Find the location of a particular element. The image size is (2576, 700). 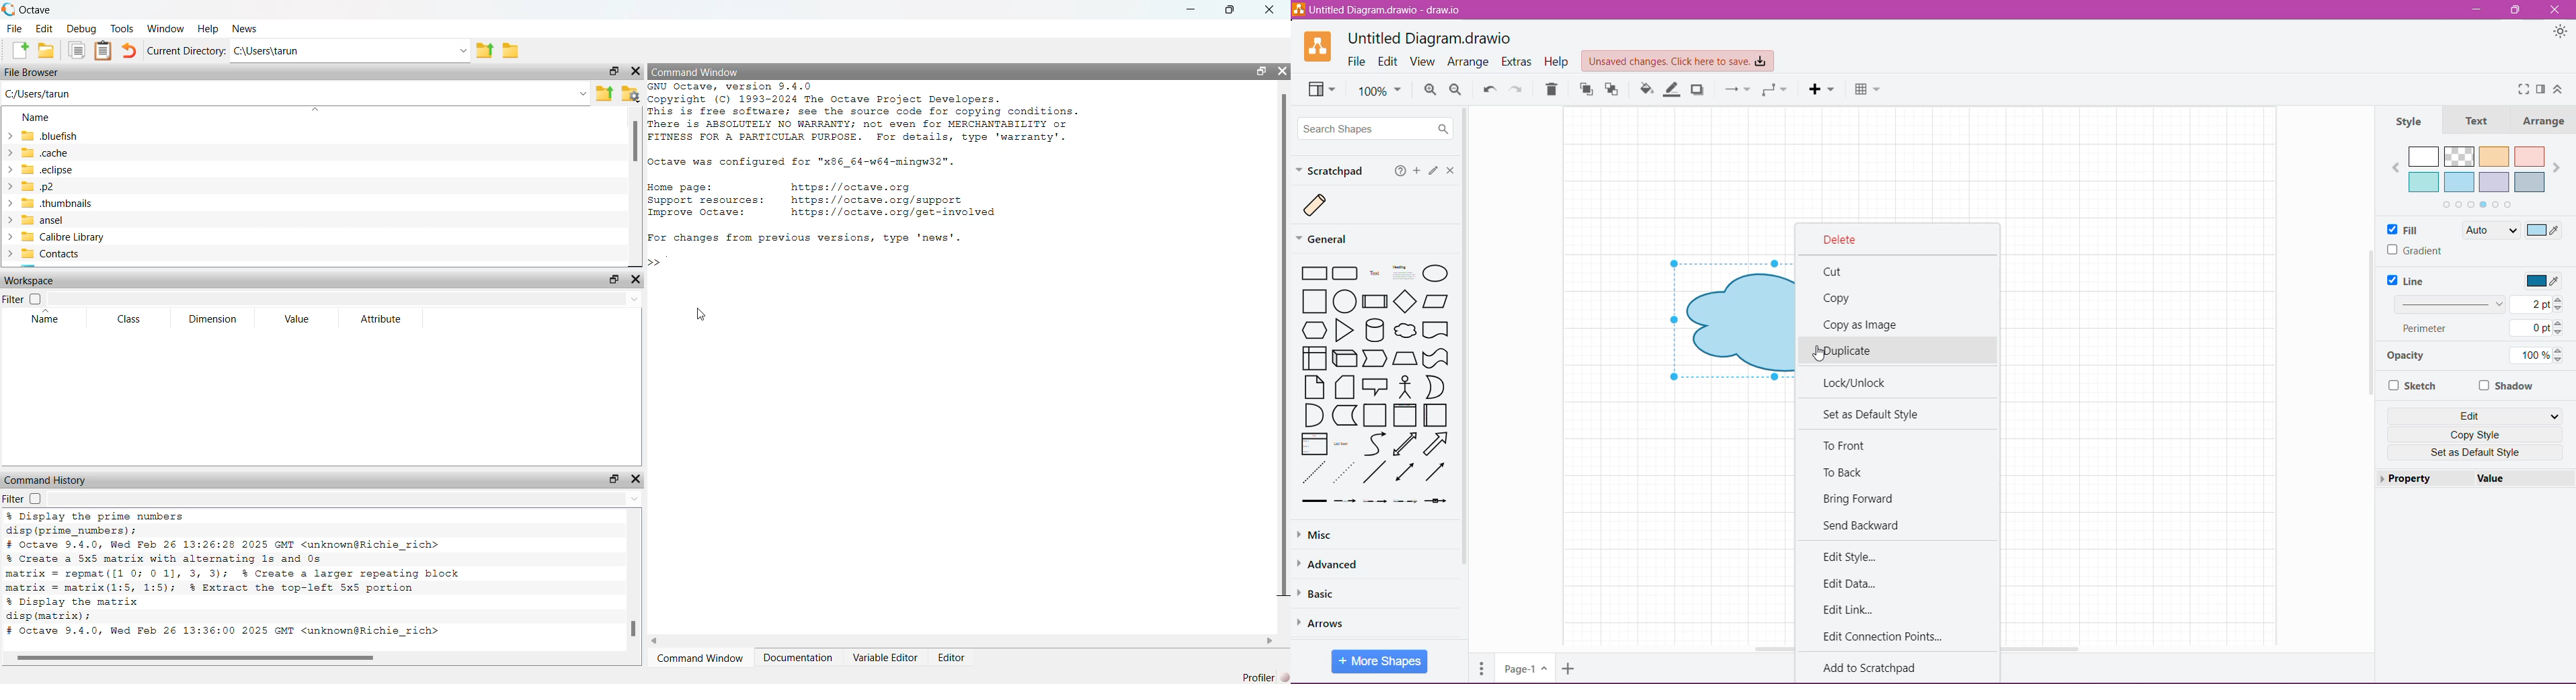

Insert Page is located at coordinates (1571, 668).